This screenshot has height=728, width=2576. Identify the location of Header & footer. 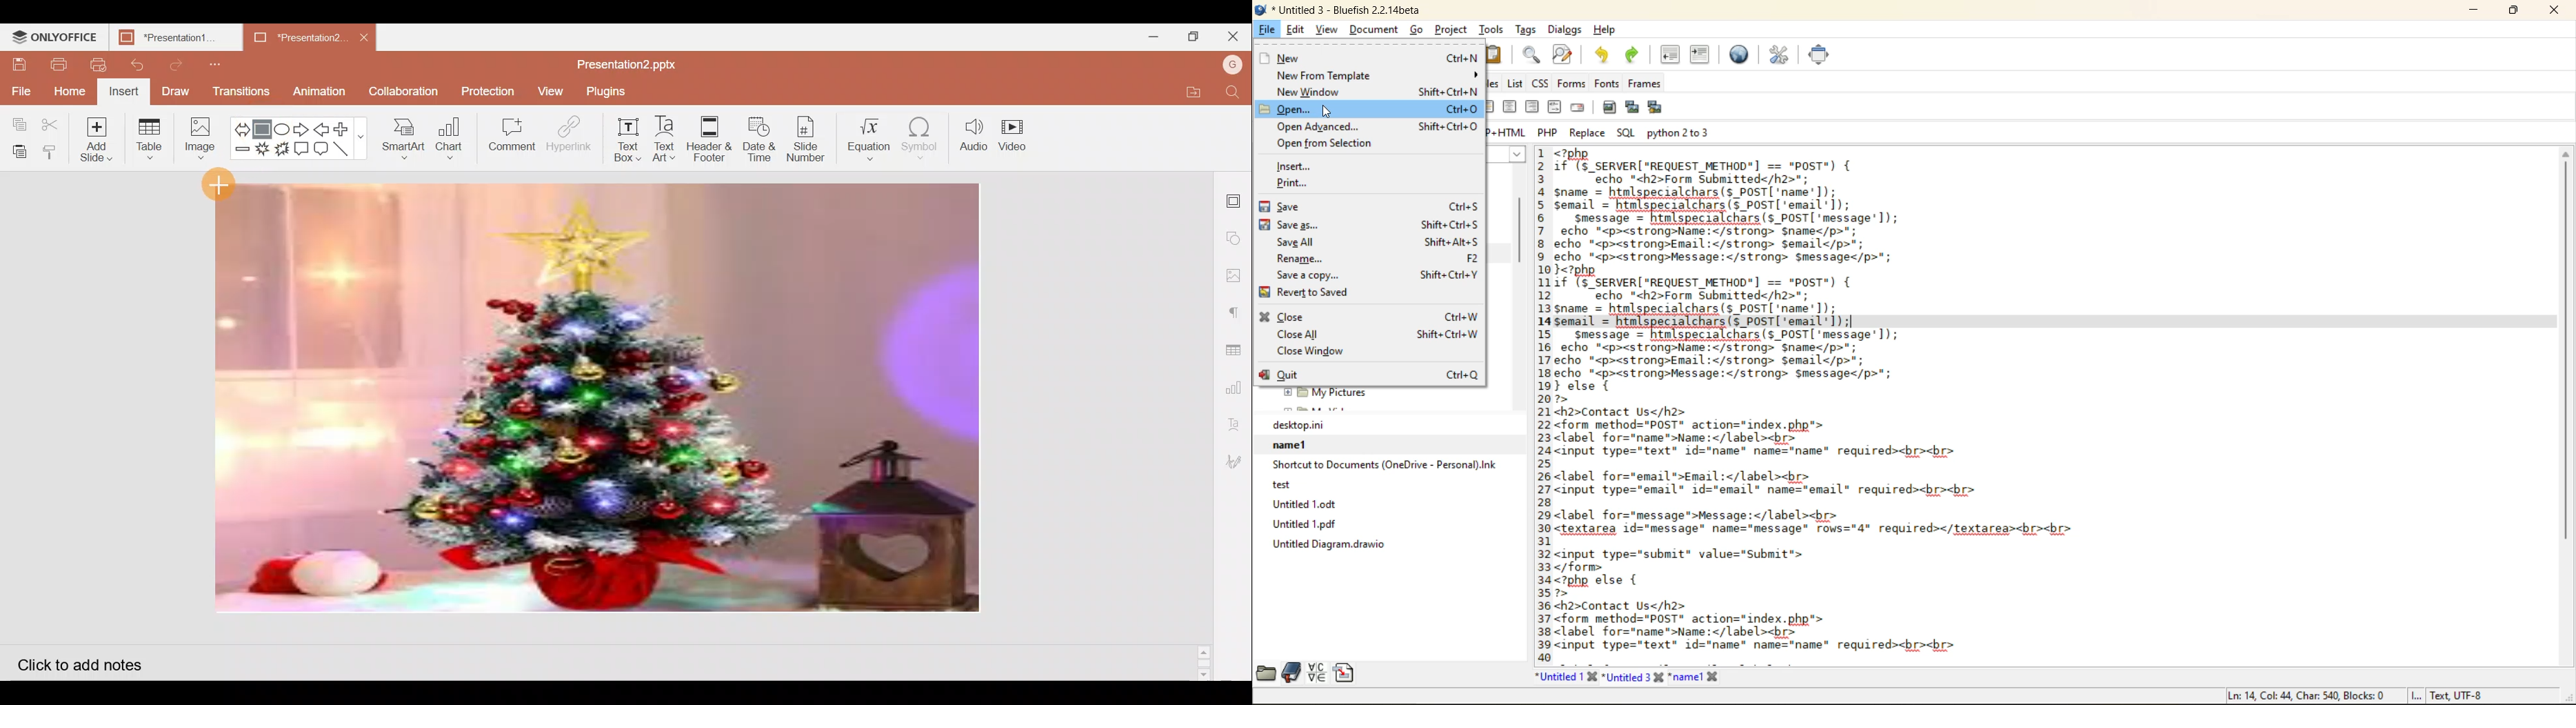
(709, 141).